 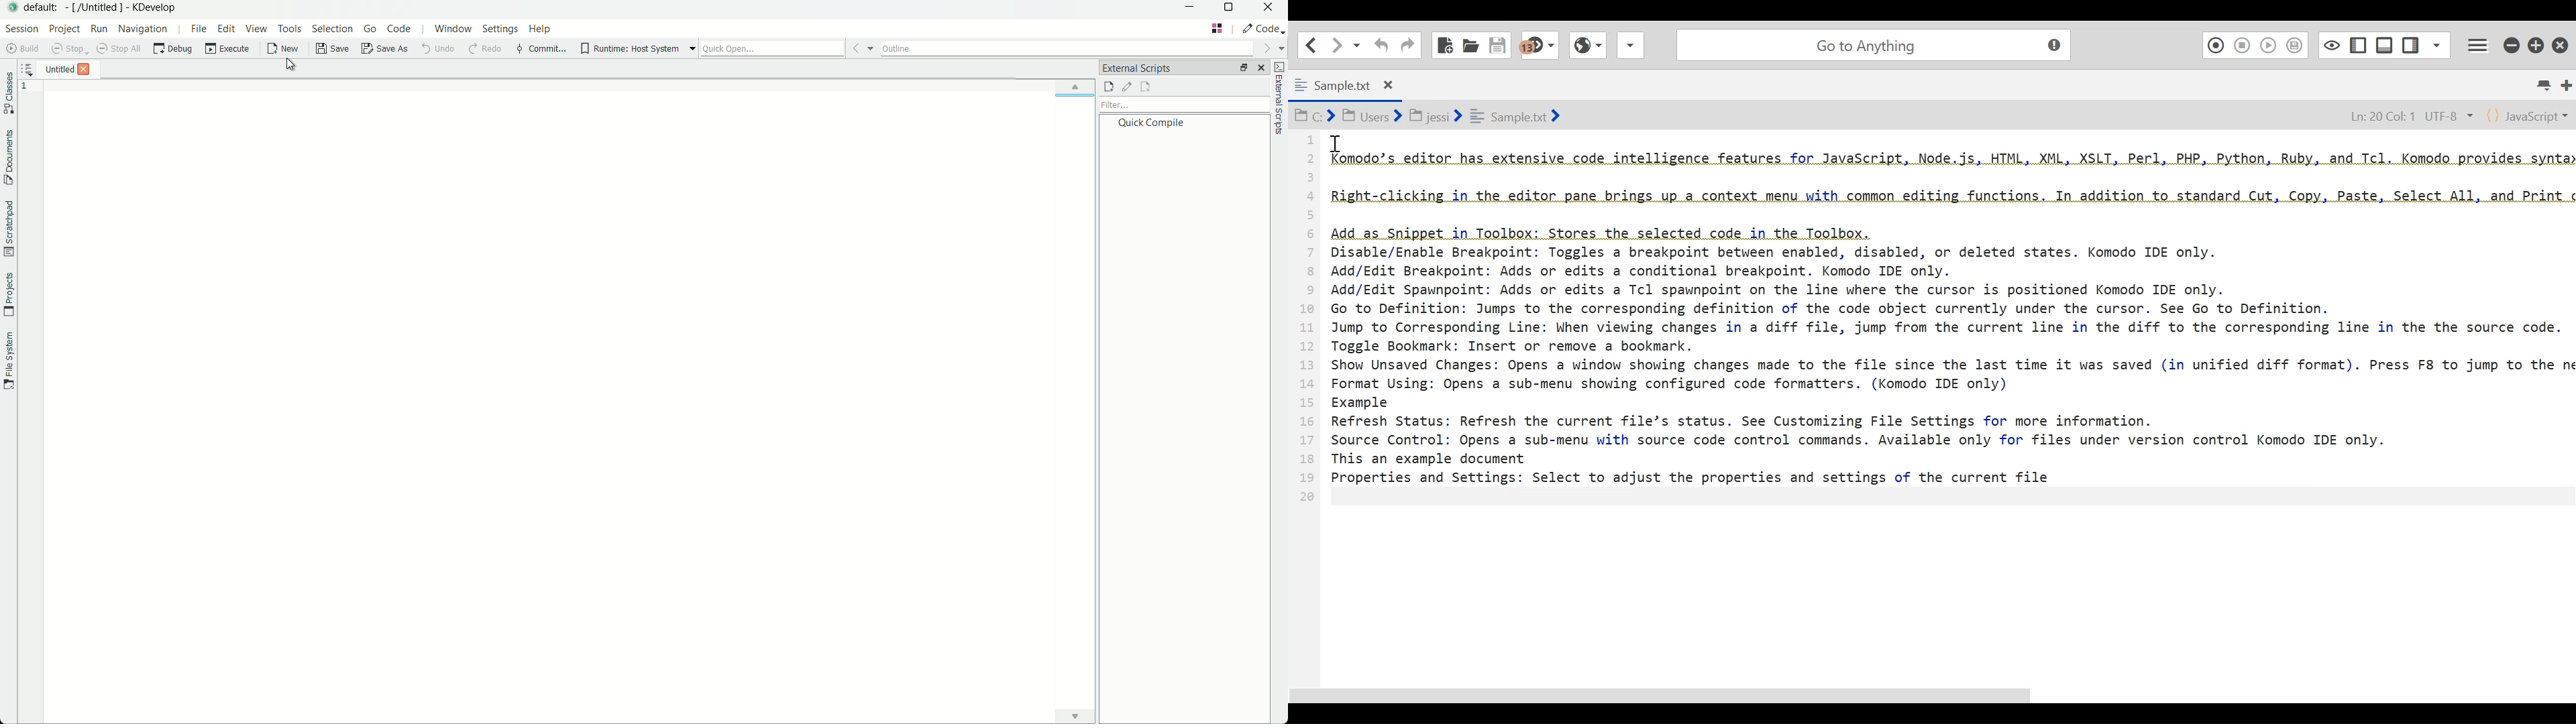 What do you see at coordinates (8, 293) in the screenshot?
I see `projects` at bounding box center [8, 293].